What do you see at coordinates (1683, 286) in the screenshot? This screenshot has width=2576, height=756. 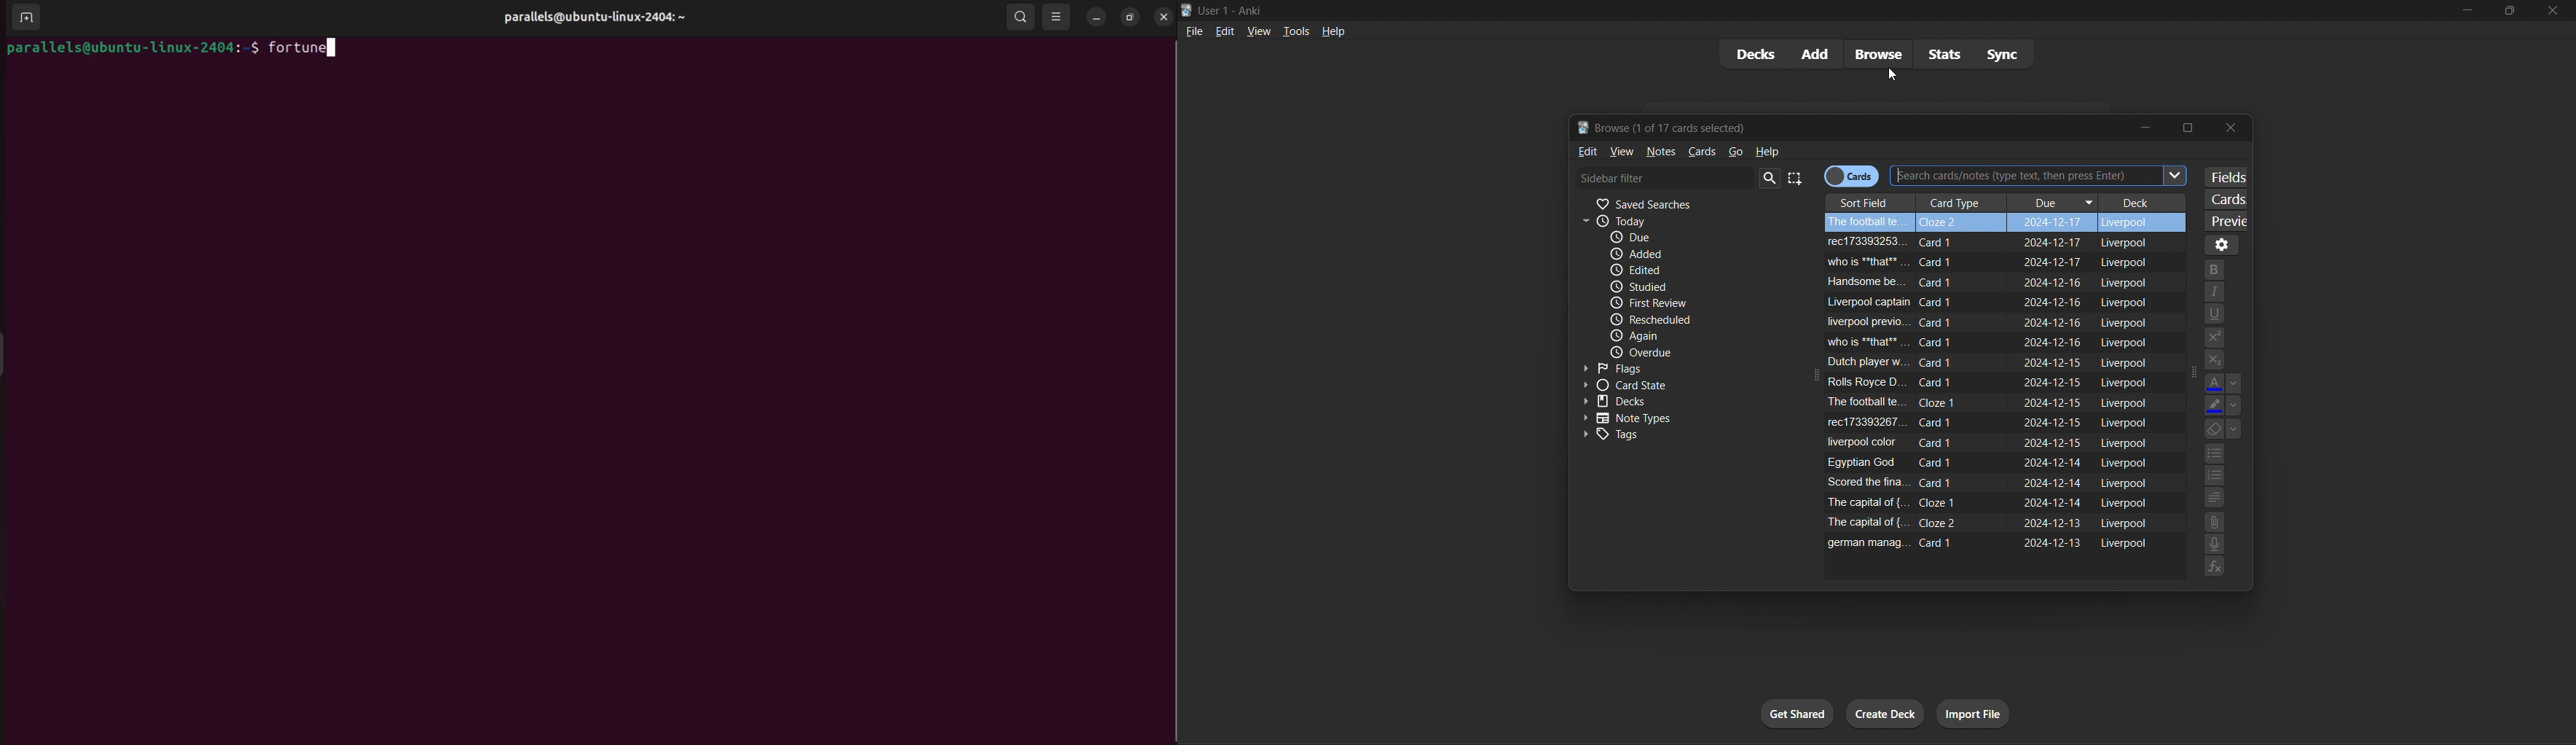 I see `studied` at bounding box center [1683, 286].